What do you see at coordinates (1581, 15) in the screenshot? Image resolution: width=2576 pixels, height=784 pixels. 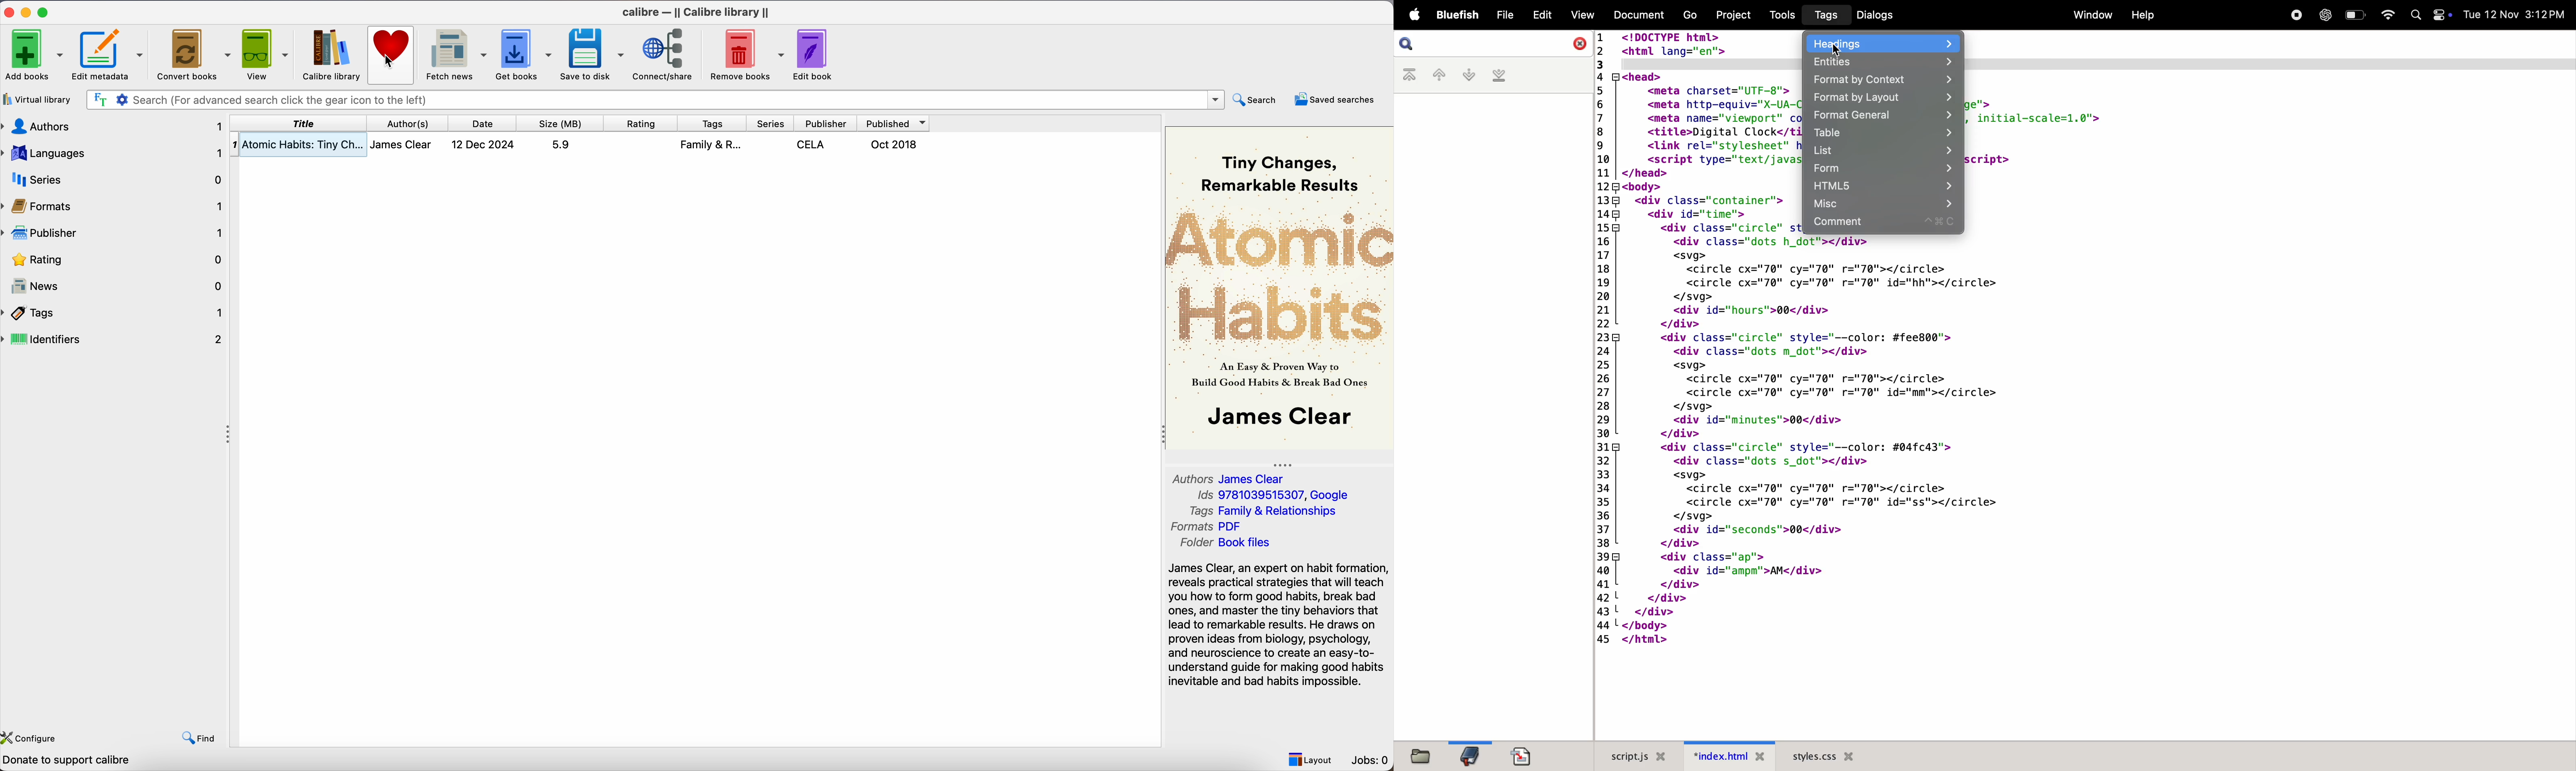 I see `view` at bounding box center [1581, 15].